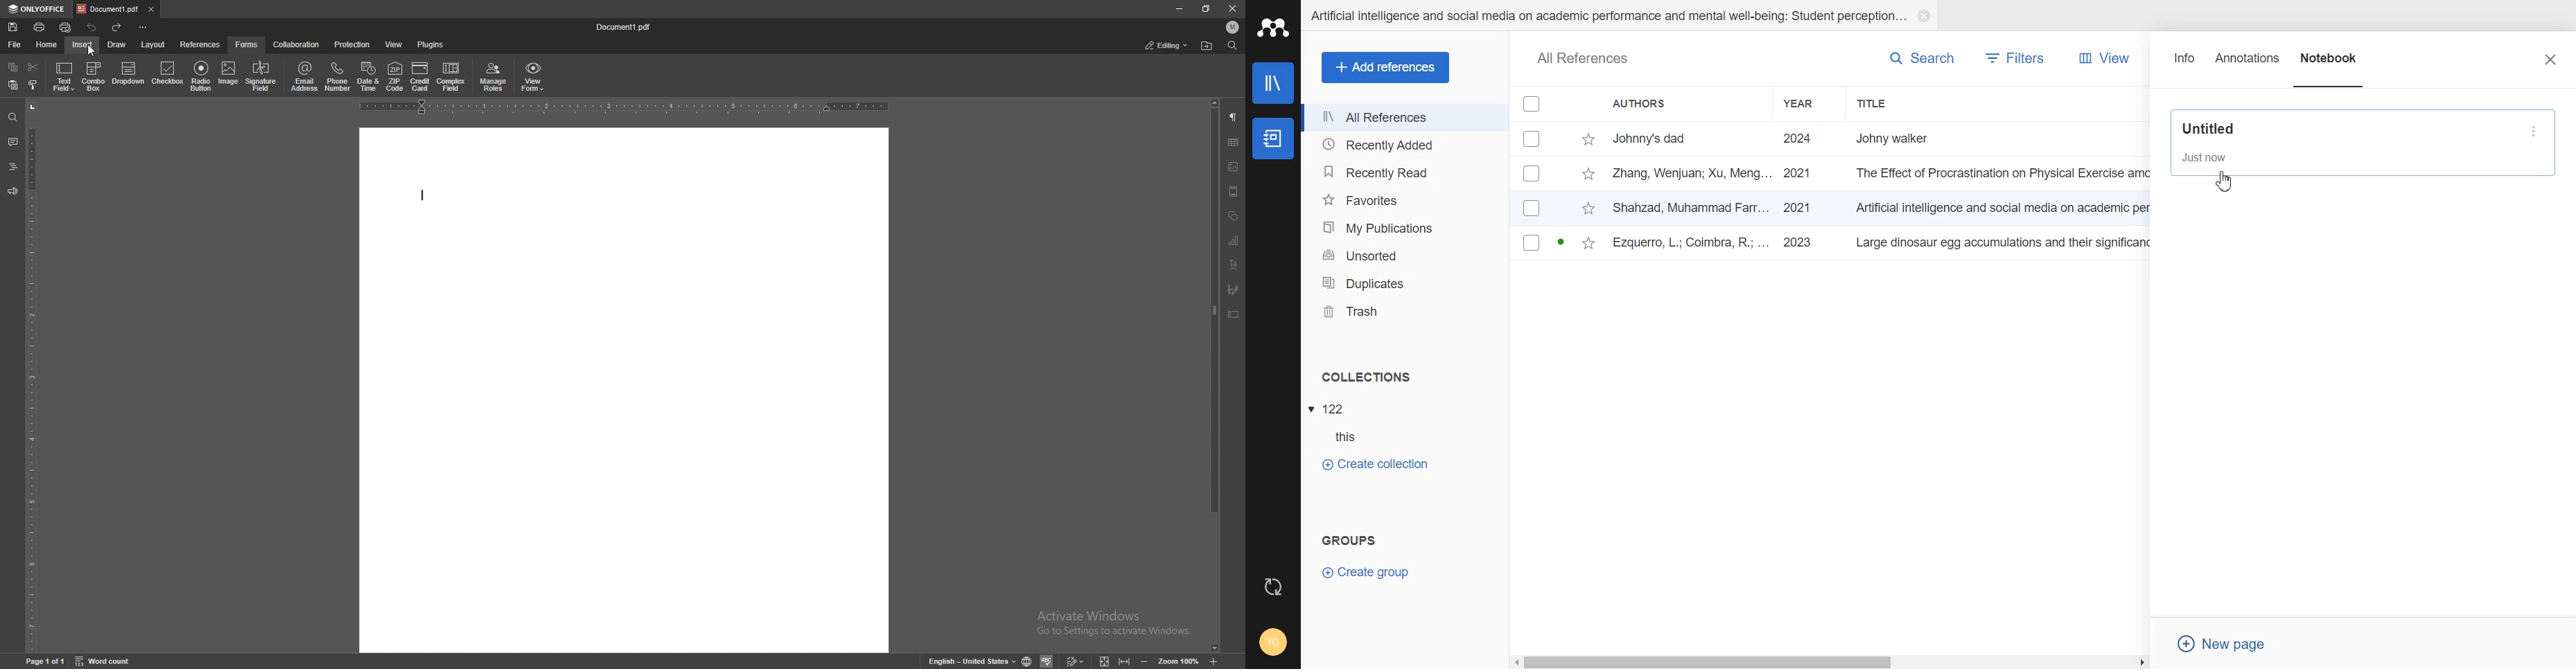 The width and height of the screenshot is (2576, 672). Describe the element at coordinates (1404, 143) in the screenshot. I see `Recently Added` at that location.